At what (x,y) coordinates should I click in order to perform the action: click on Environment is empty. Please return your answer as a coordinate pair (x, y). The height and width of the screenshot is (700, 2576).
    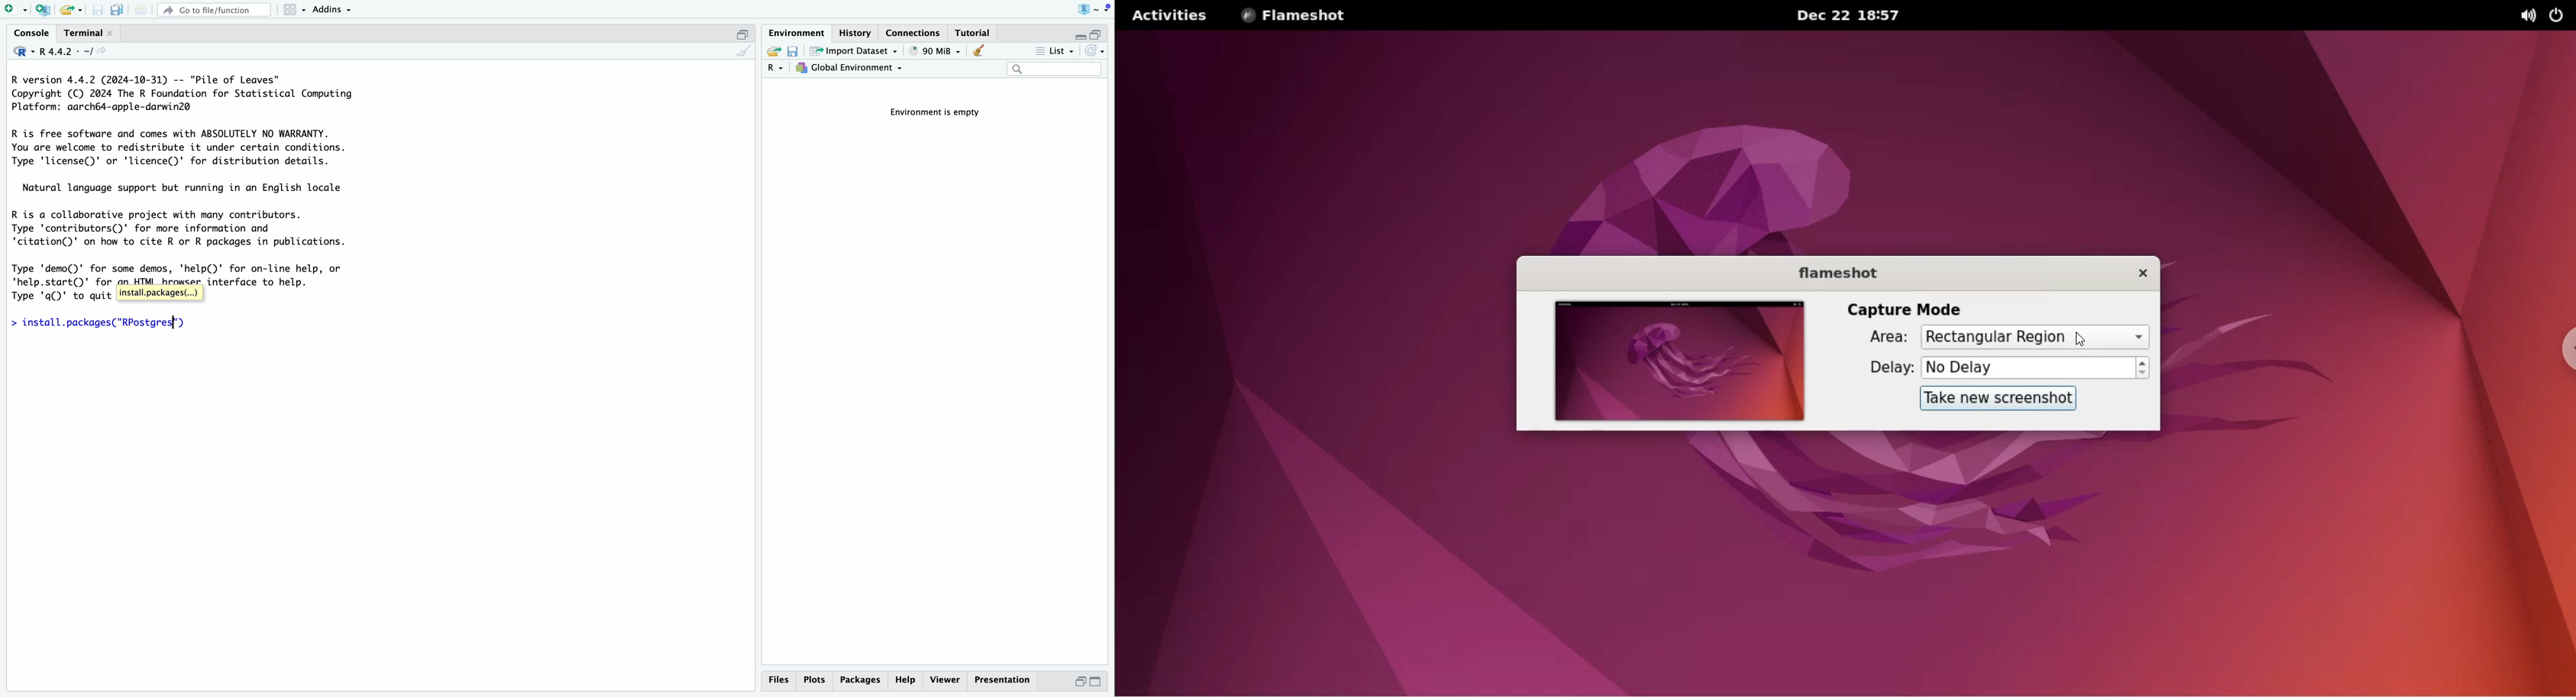
    Looking at the image, I should click on (941, 113).